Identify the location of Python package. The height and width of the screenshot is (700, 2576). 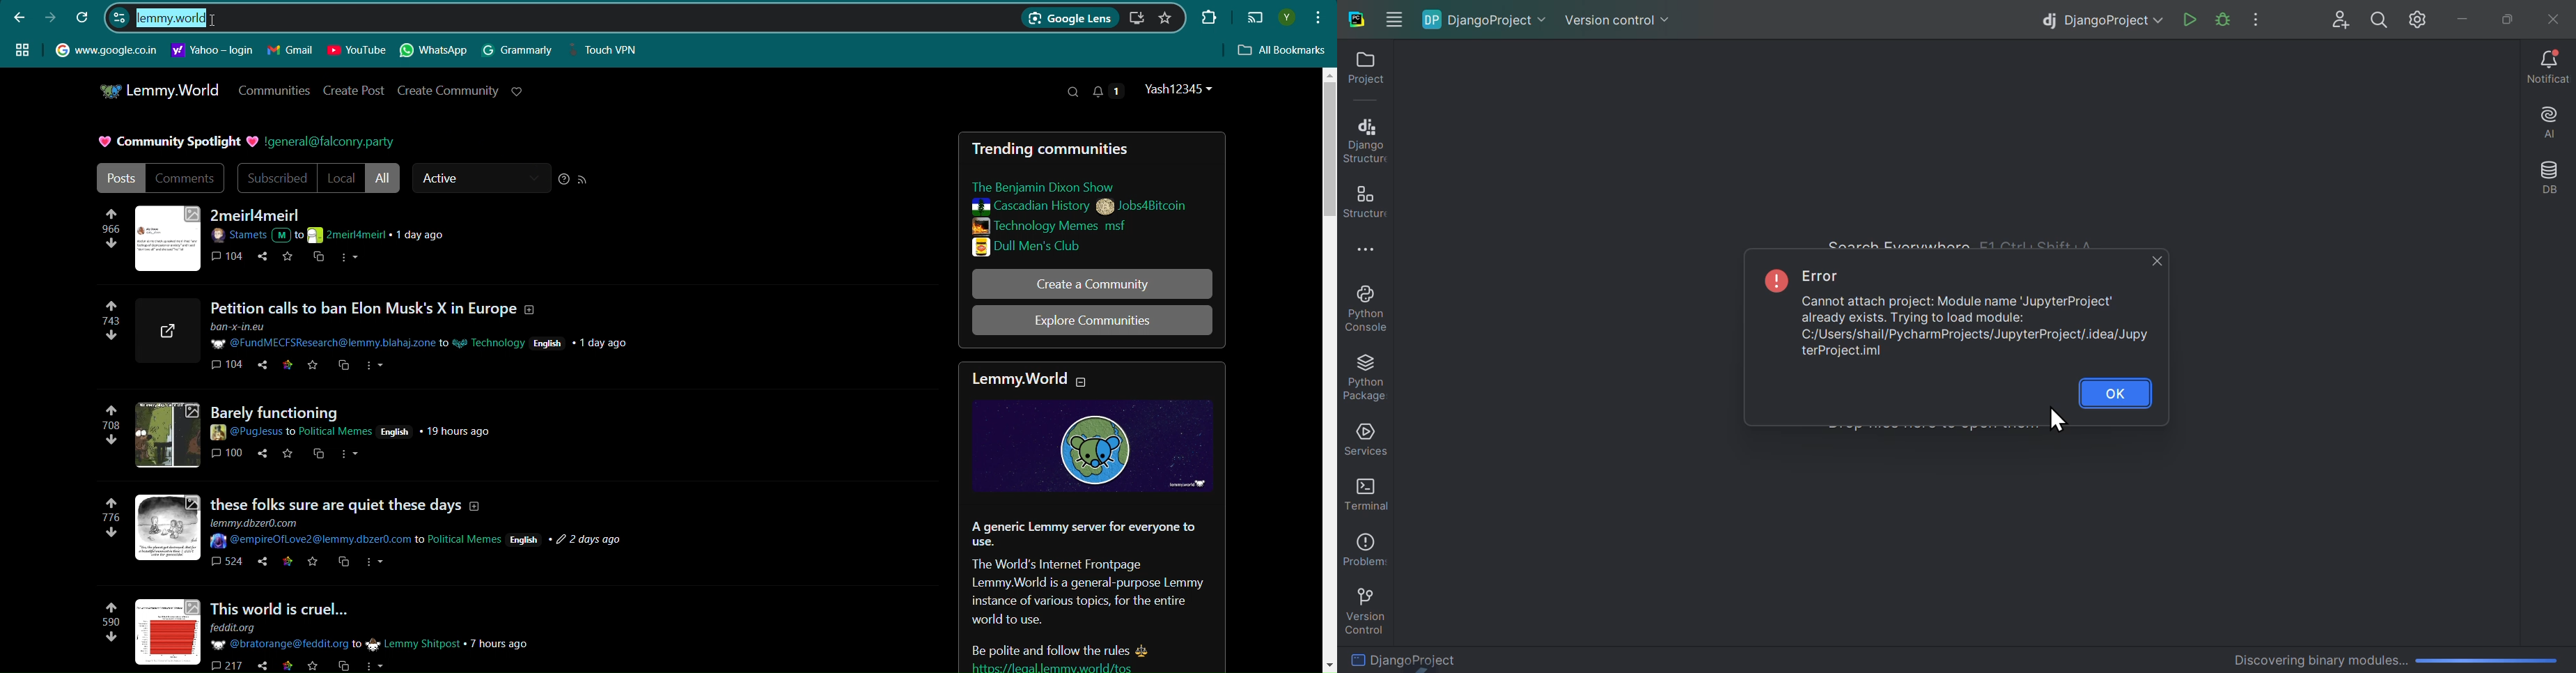
(1369, 378).